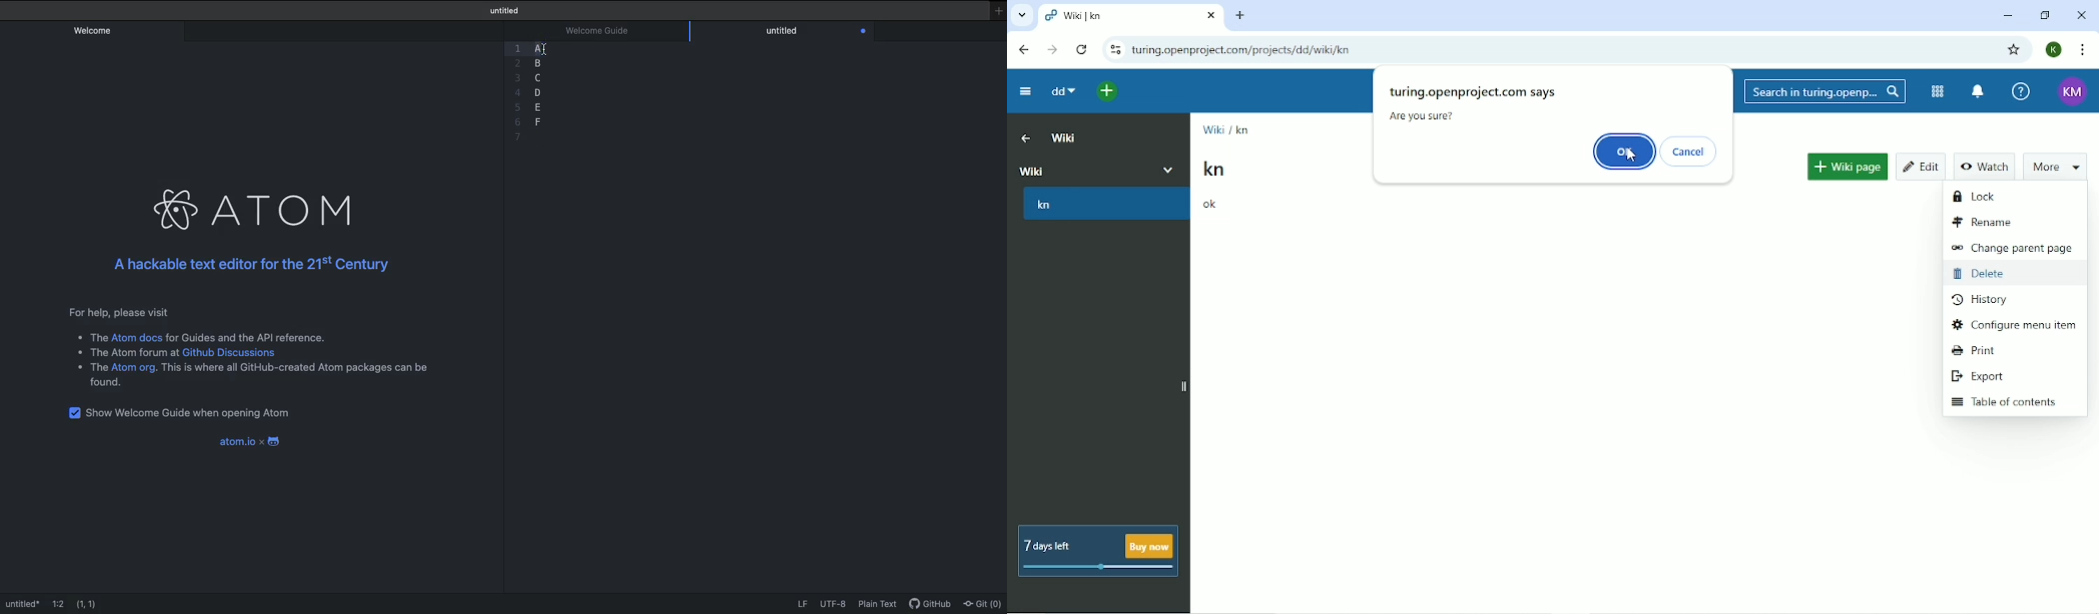 The height and width of the screenshot is (616, 2100). I want to click on History, so click(1980, 300).